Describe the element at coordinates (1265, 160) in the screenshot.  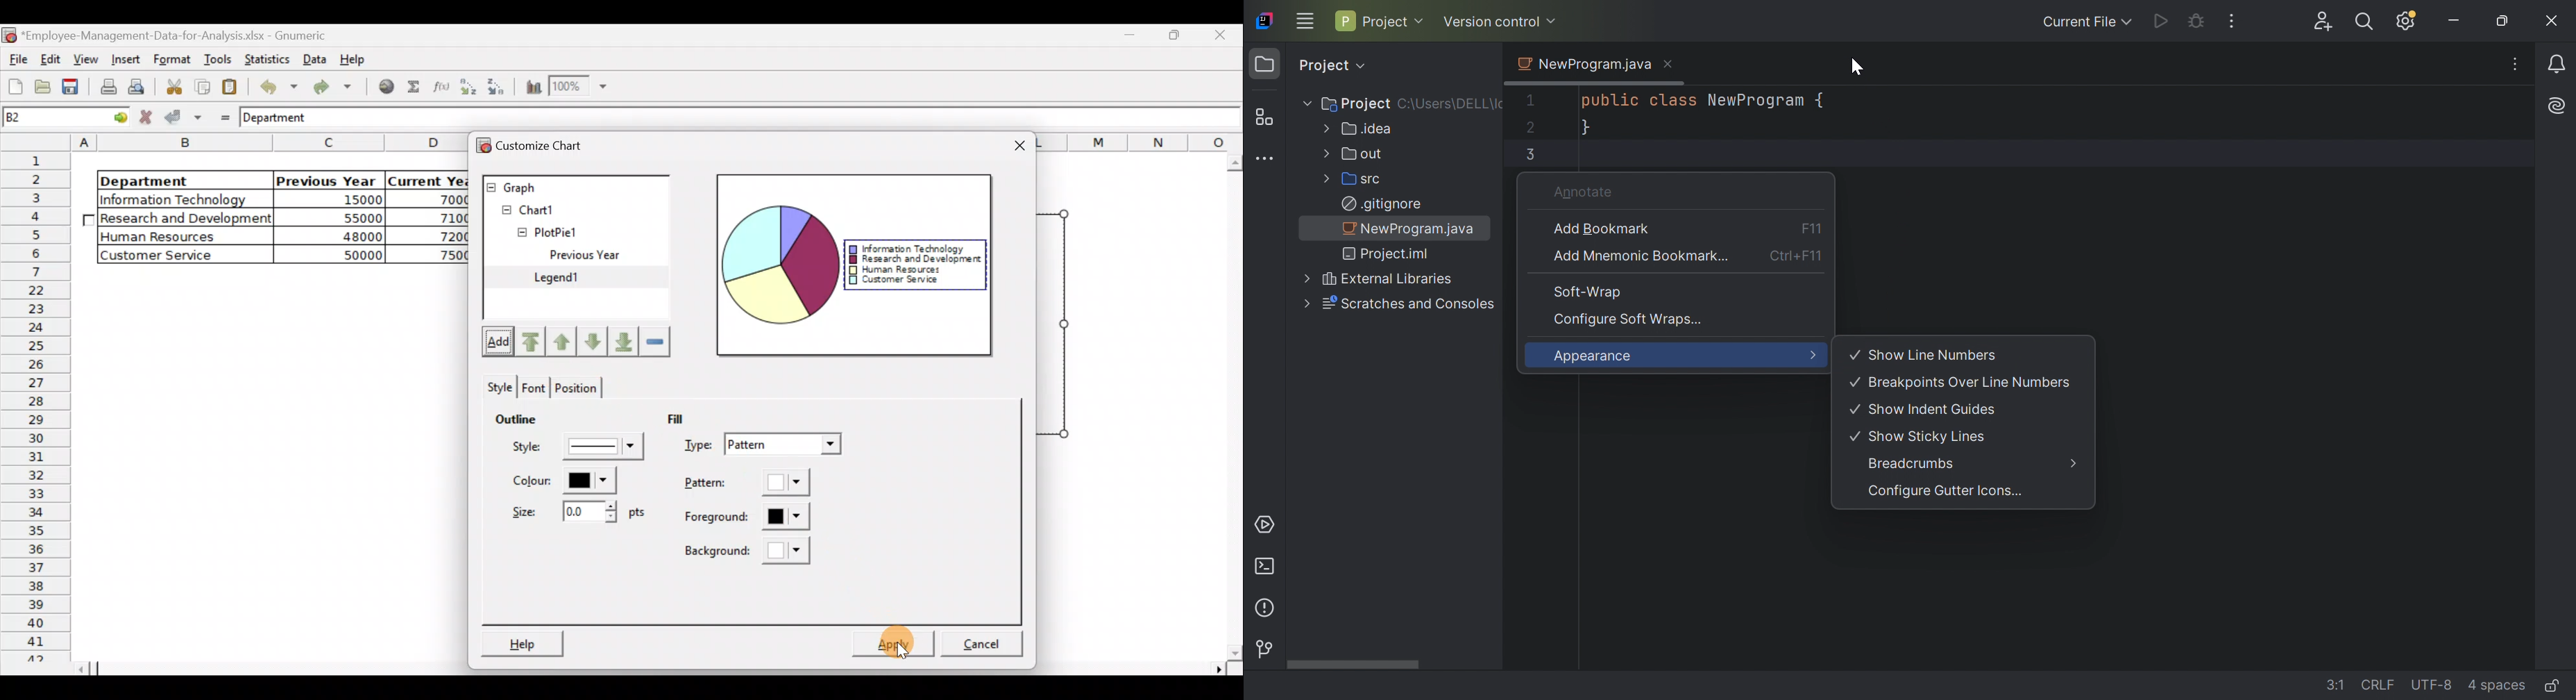
I see `More tool windows` at that location.